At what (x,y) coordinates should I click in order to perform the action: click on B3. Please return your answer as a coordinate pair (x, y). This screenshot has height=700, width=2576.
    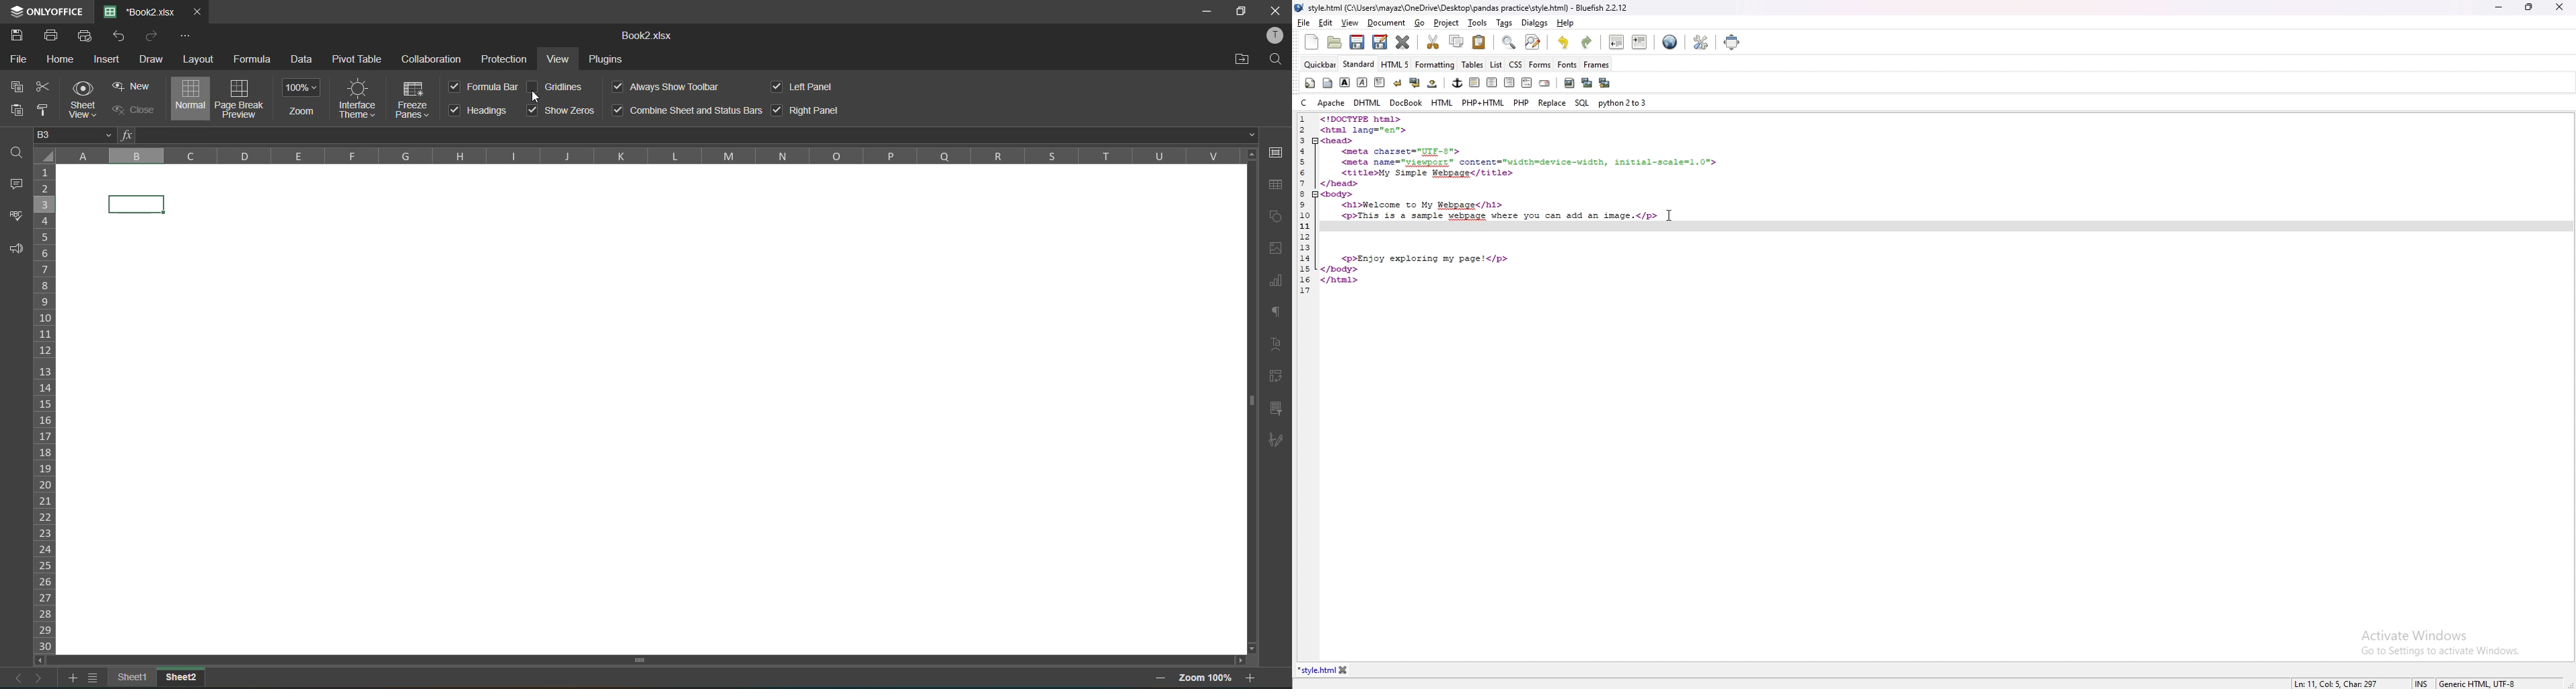
    Looking at the image, I should click on (76, 135).